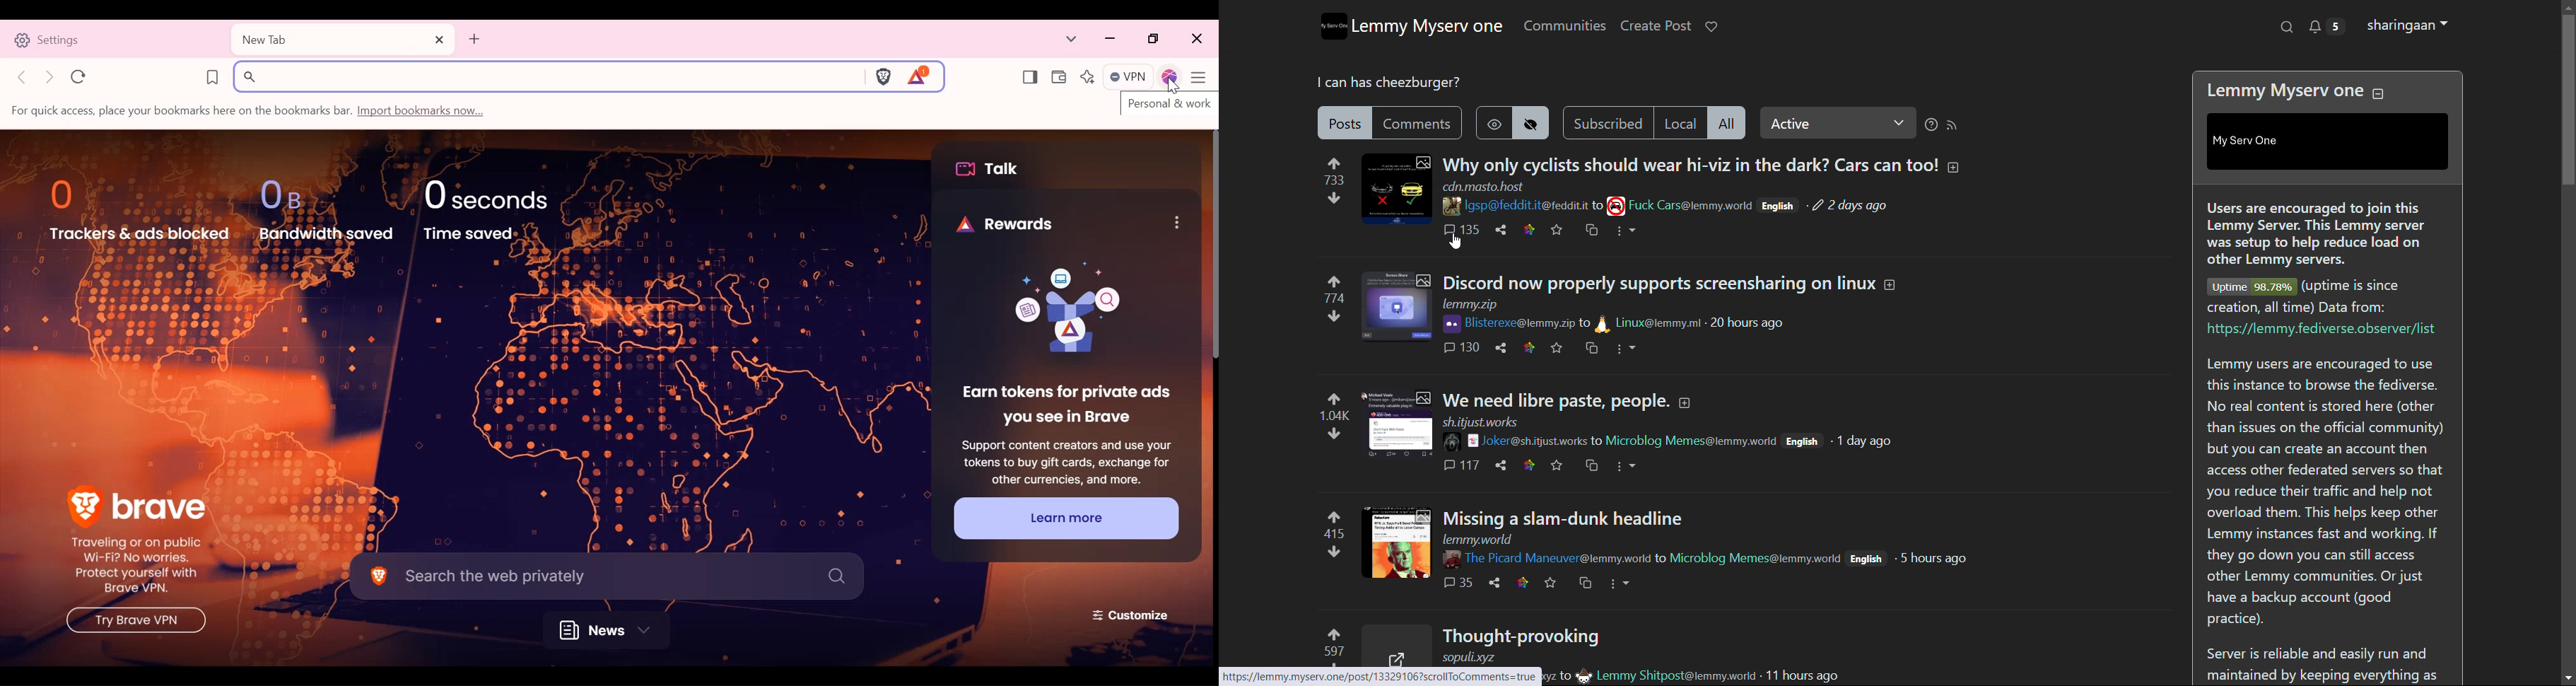 The height and width of the screenshot is (700, 2576). What do you see at coordinates (1565, 525) in the screenshot?
I see `Missing a slam-dunk headline
errraeihl` at bounding box center [1565, 525].